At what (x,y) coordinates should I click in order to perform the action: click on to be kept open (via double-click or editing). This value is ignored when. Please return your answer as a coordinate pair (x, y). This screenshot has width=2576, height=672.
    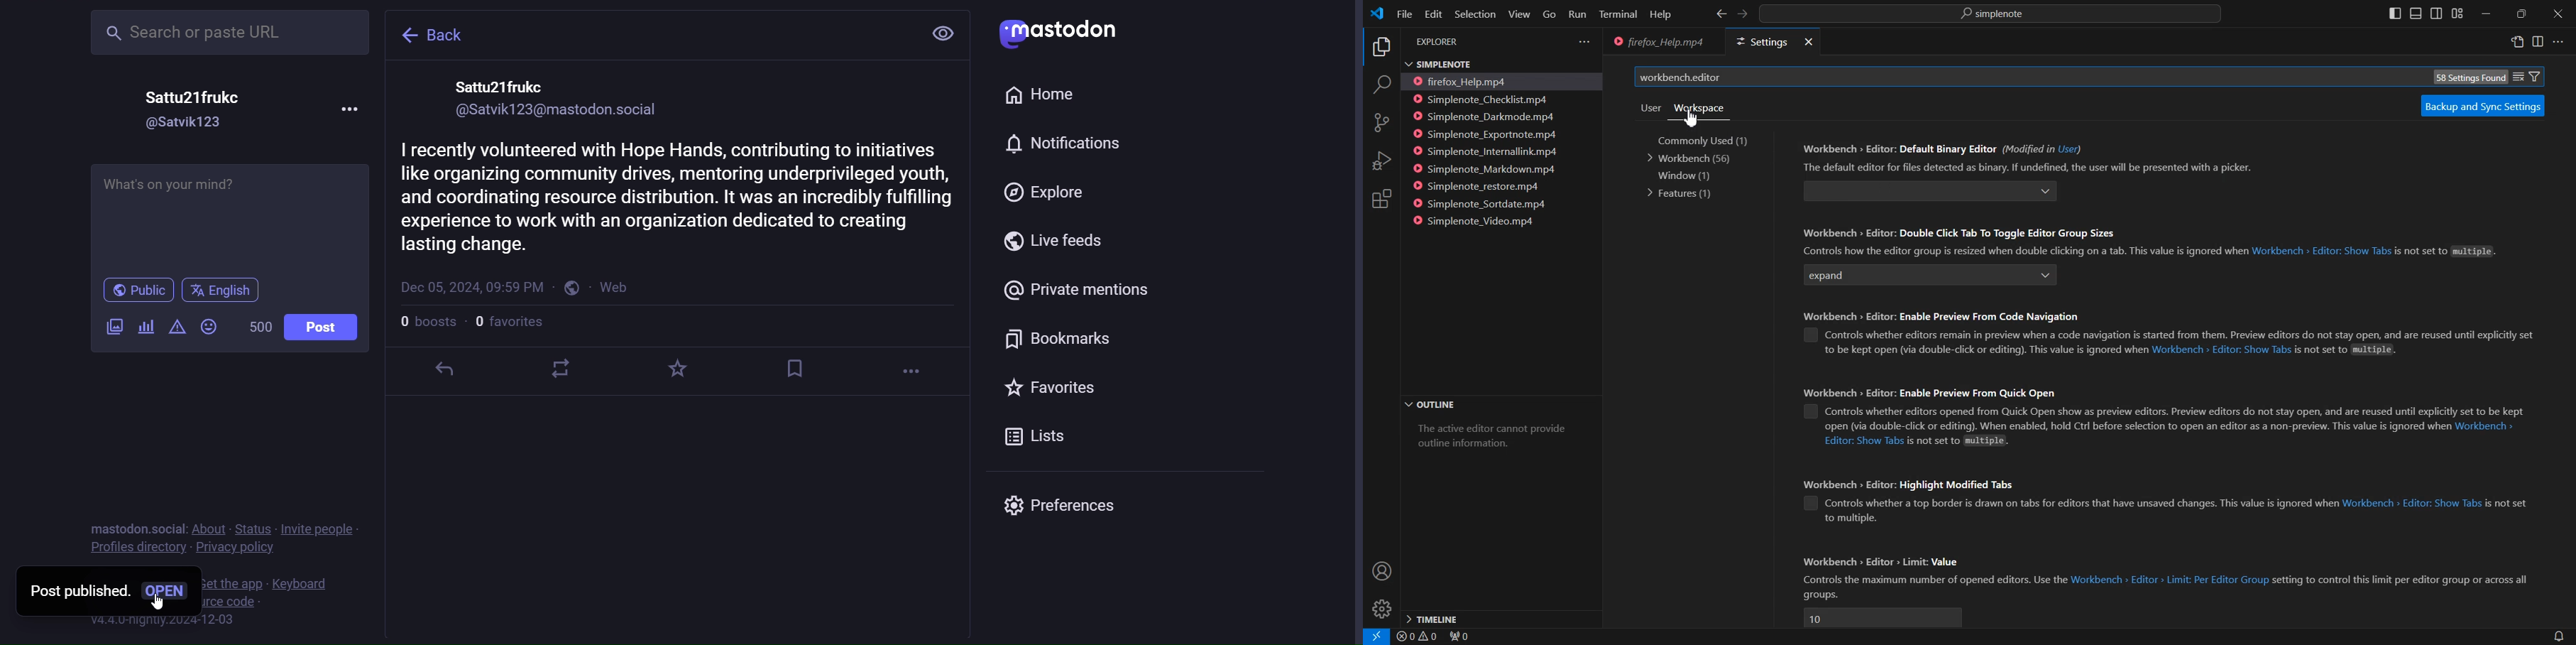
    Looking at the image, I should click on (1983, 350).